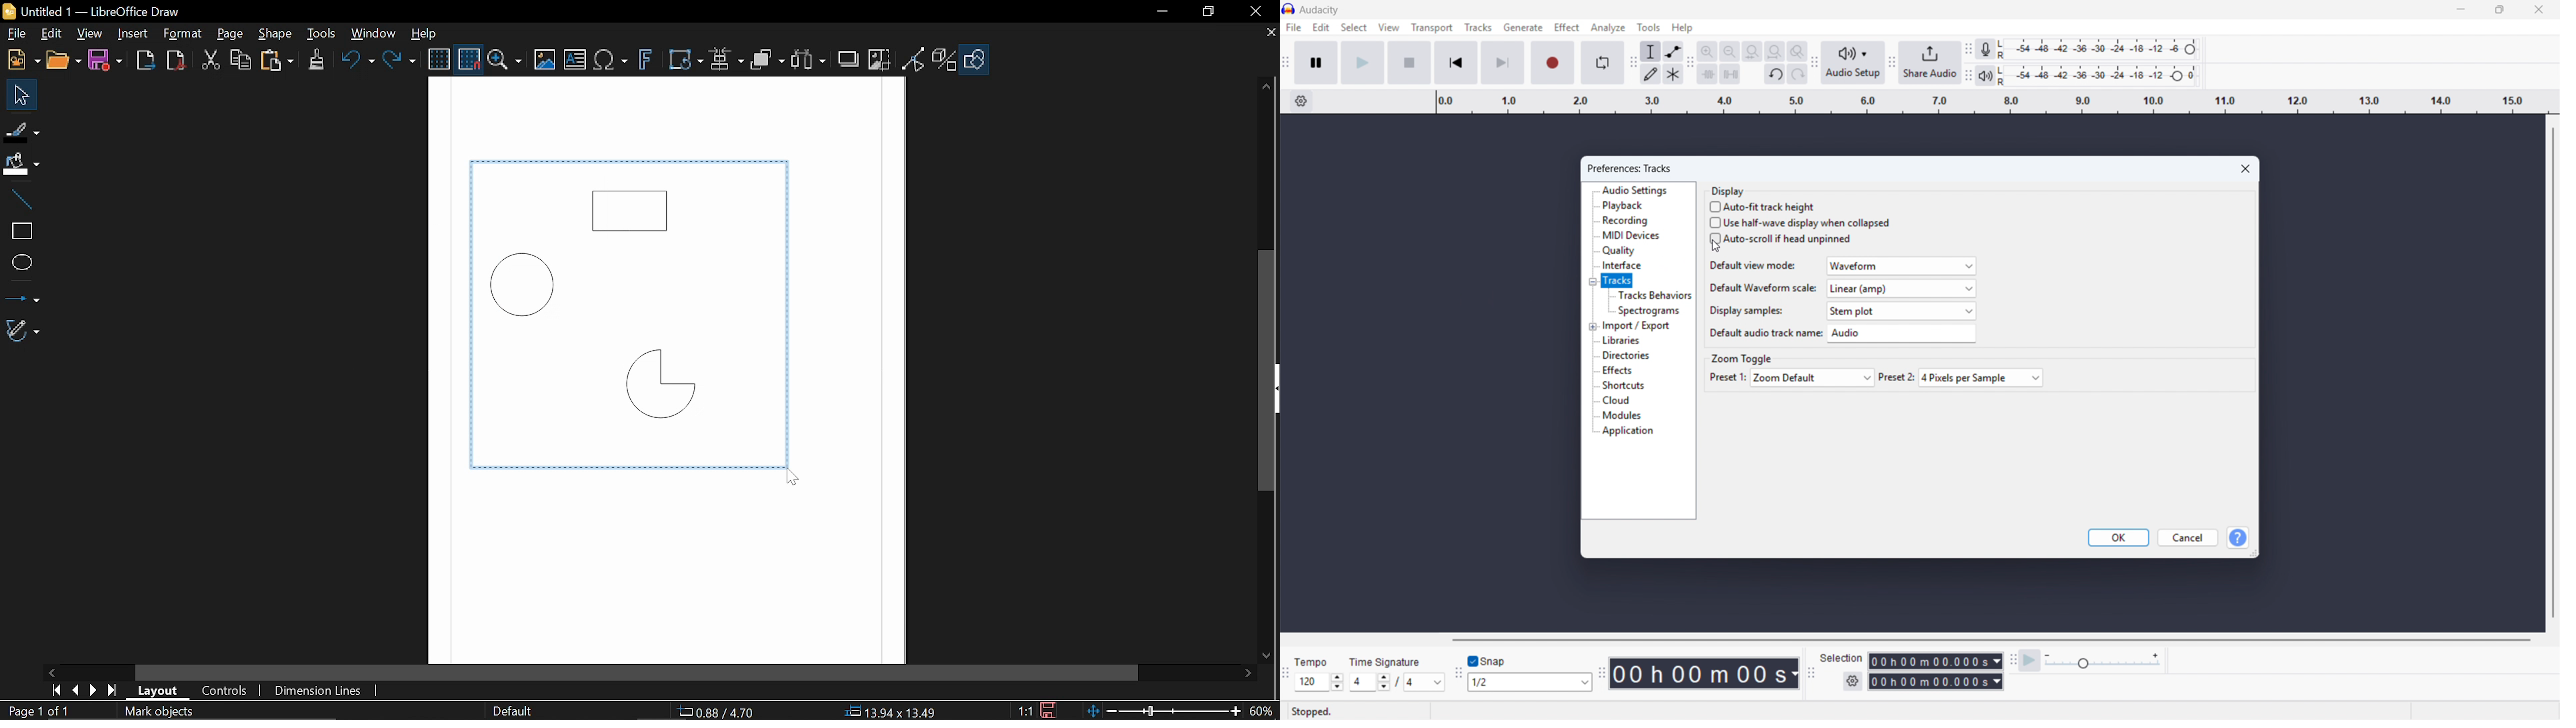 The width and height of the screenshot is (2576, 728). I want to click on timeline, so click(1991, 102).